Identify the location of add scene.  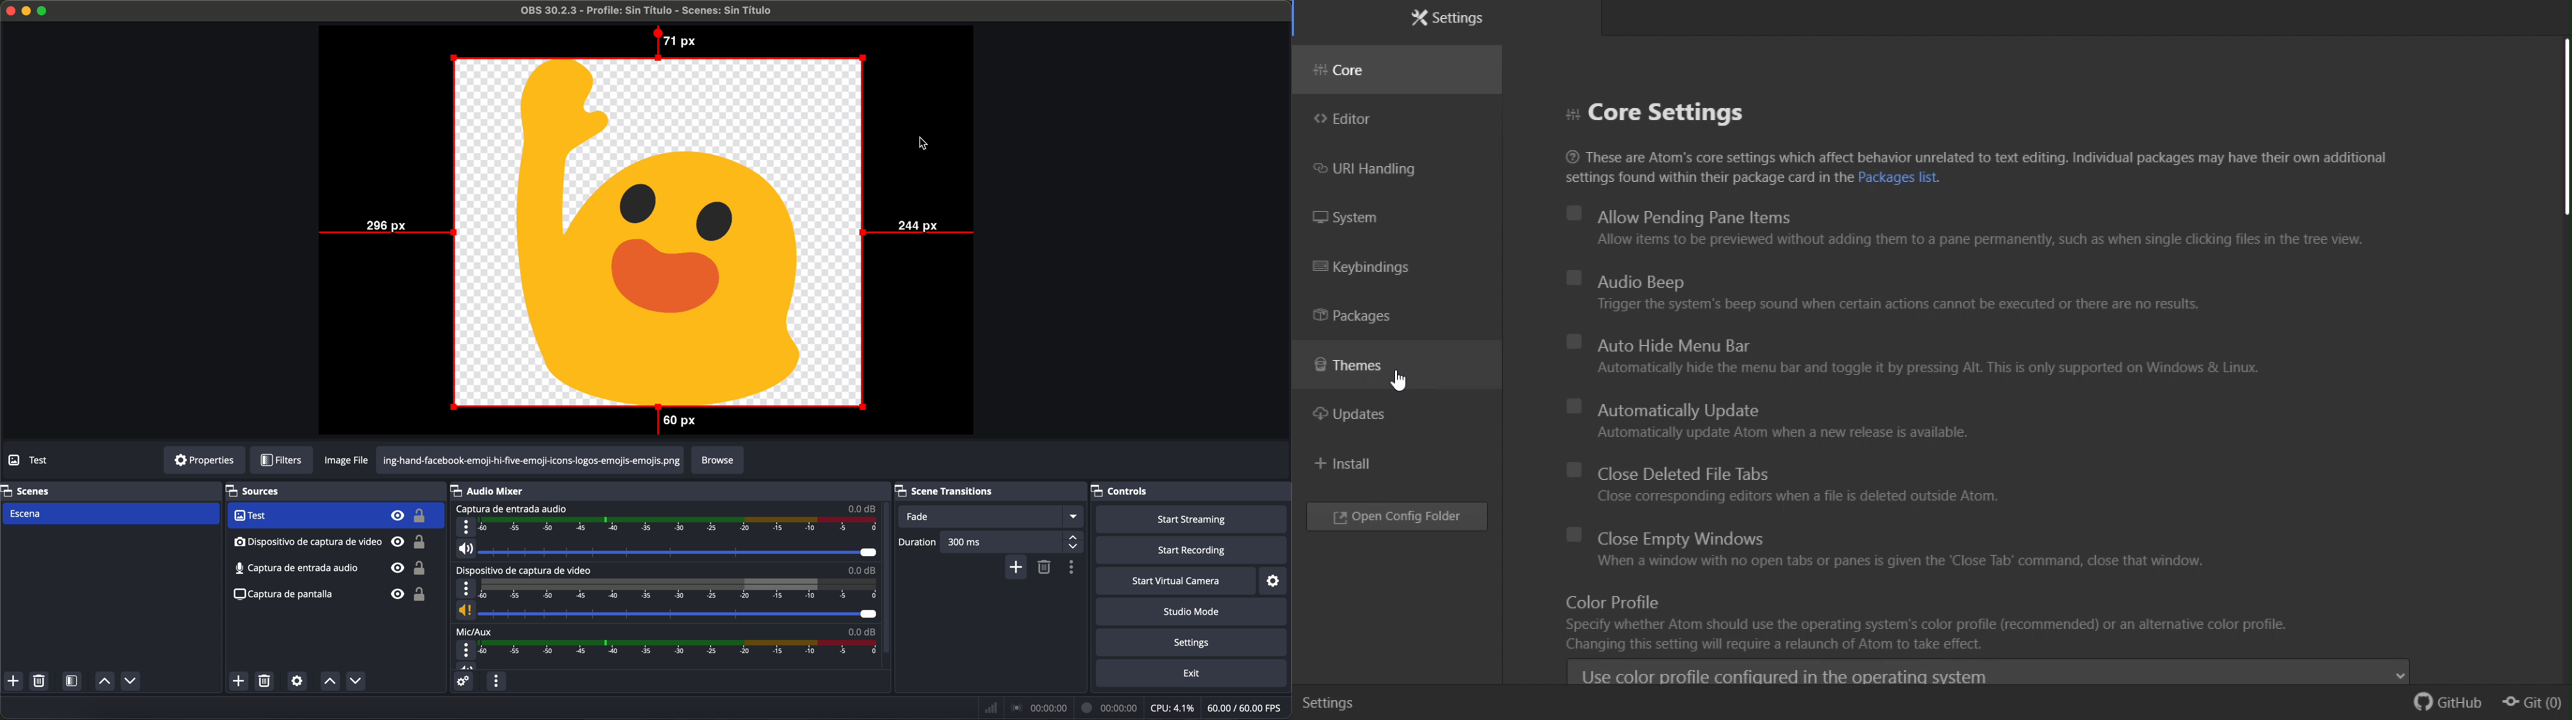
(13, 682).